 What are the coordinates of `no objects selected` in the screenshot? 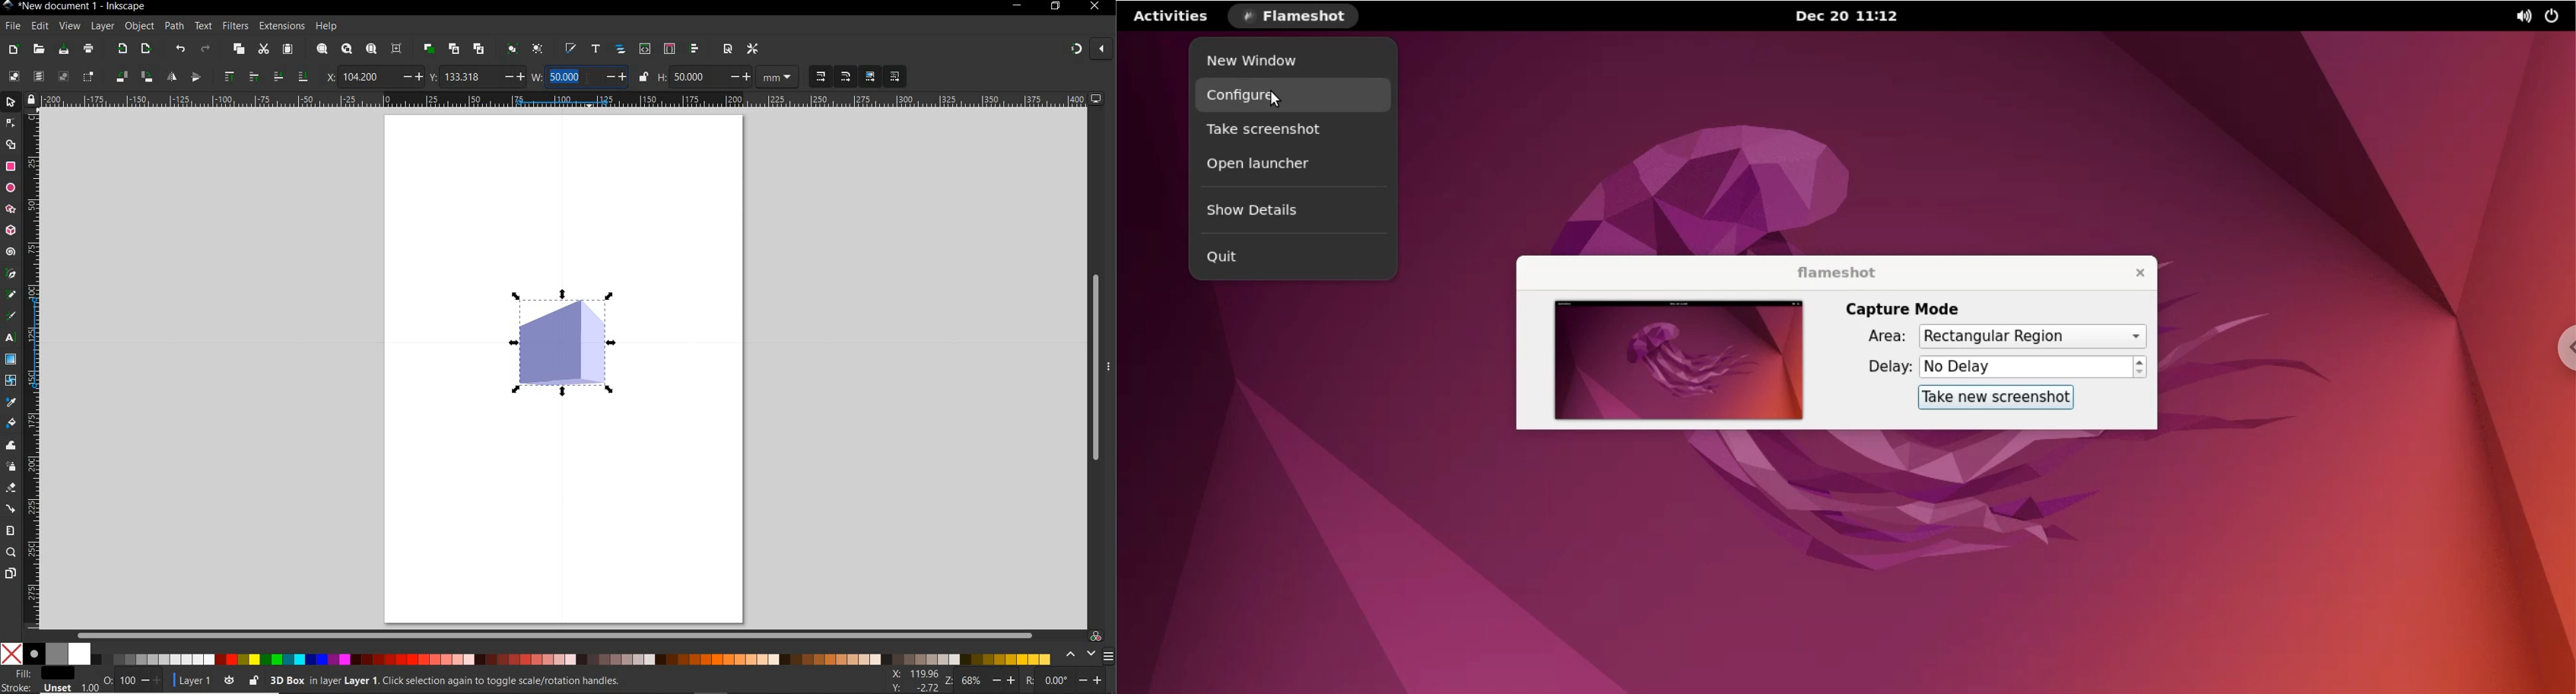 It's located at (515, 679).